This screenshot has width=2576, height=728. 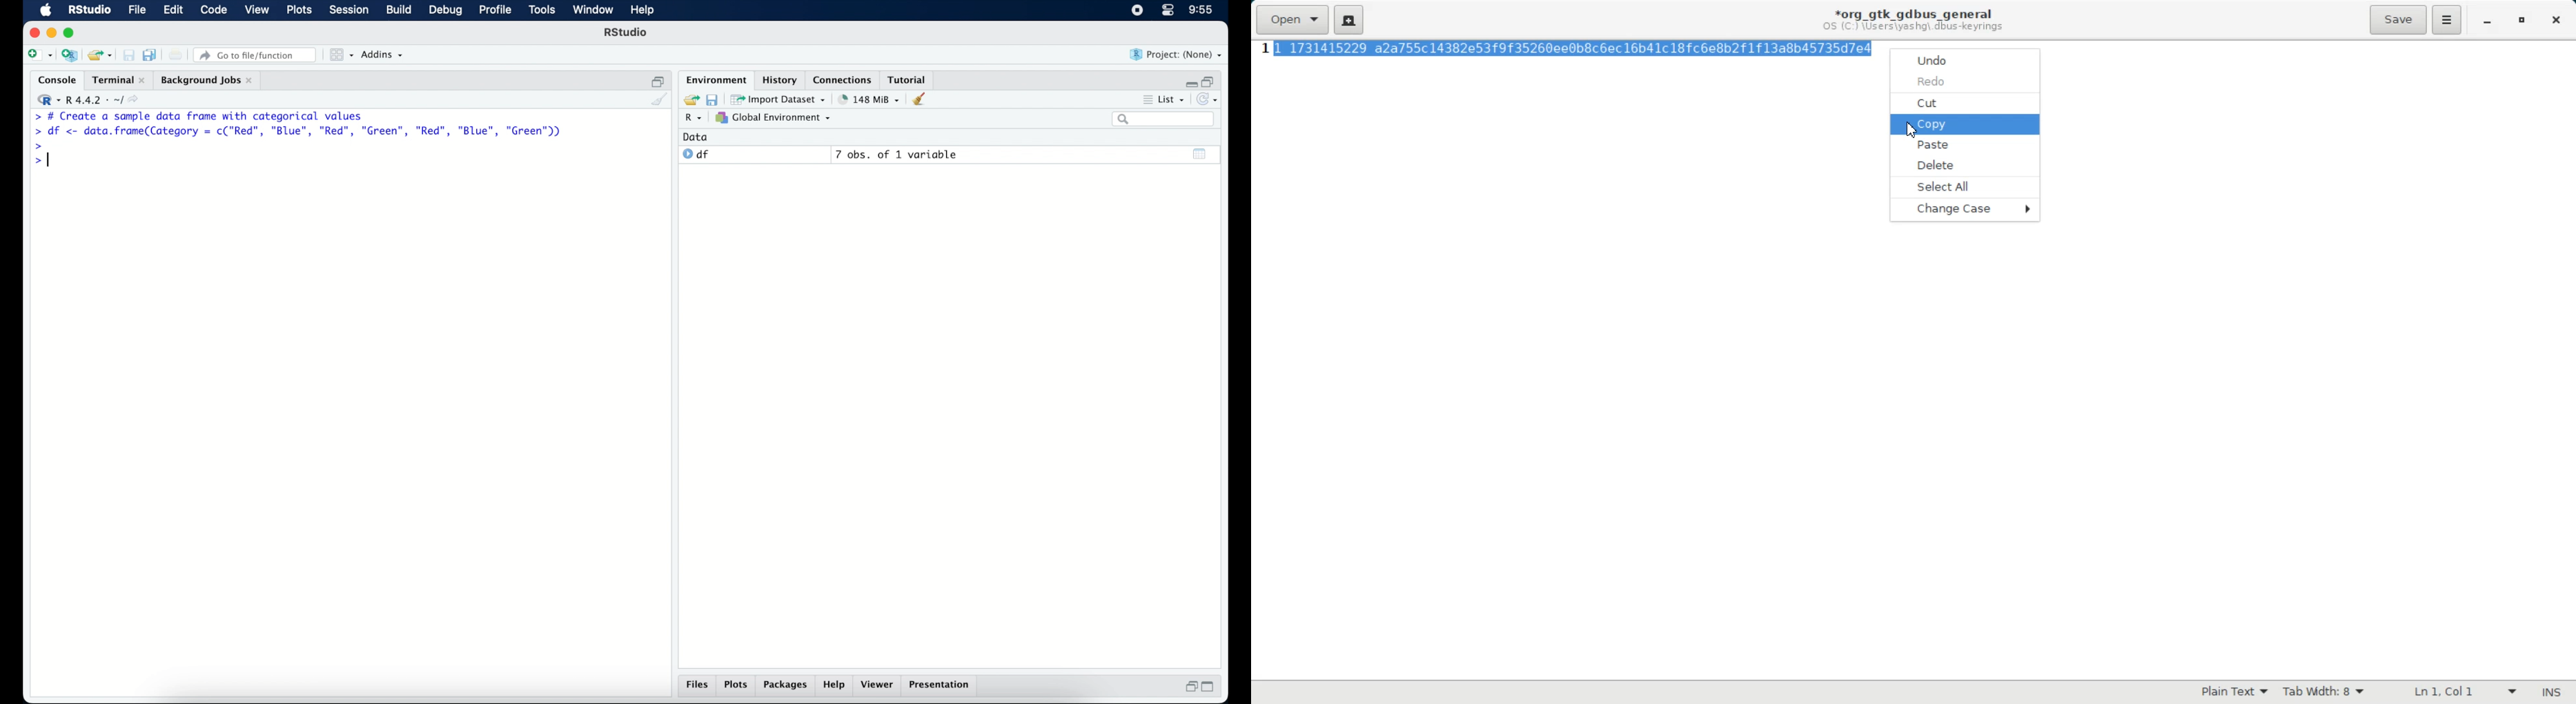 I want to click on viewer, so click(x=879, y=686).